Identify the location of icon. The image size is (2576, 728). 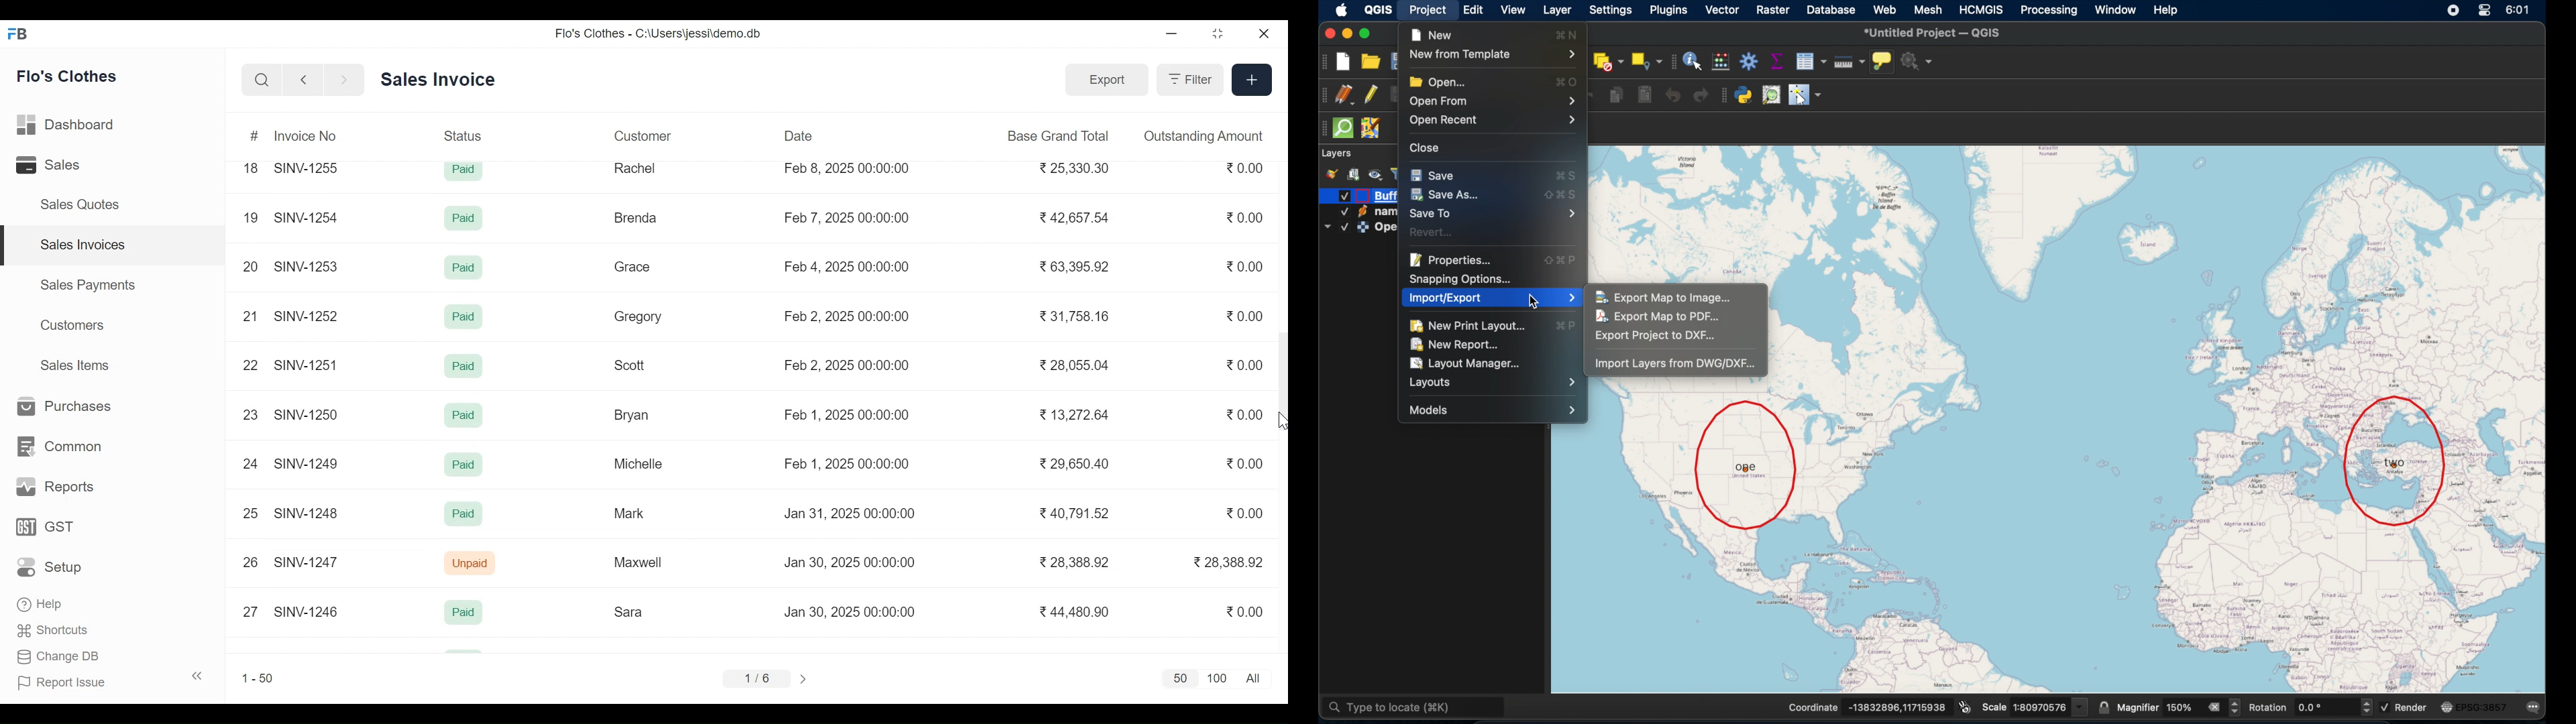
(2446, 707).